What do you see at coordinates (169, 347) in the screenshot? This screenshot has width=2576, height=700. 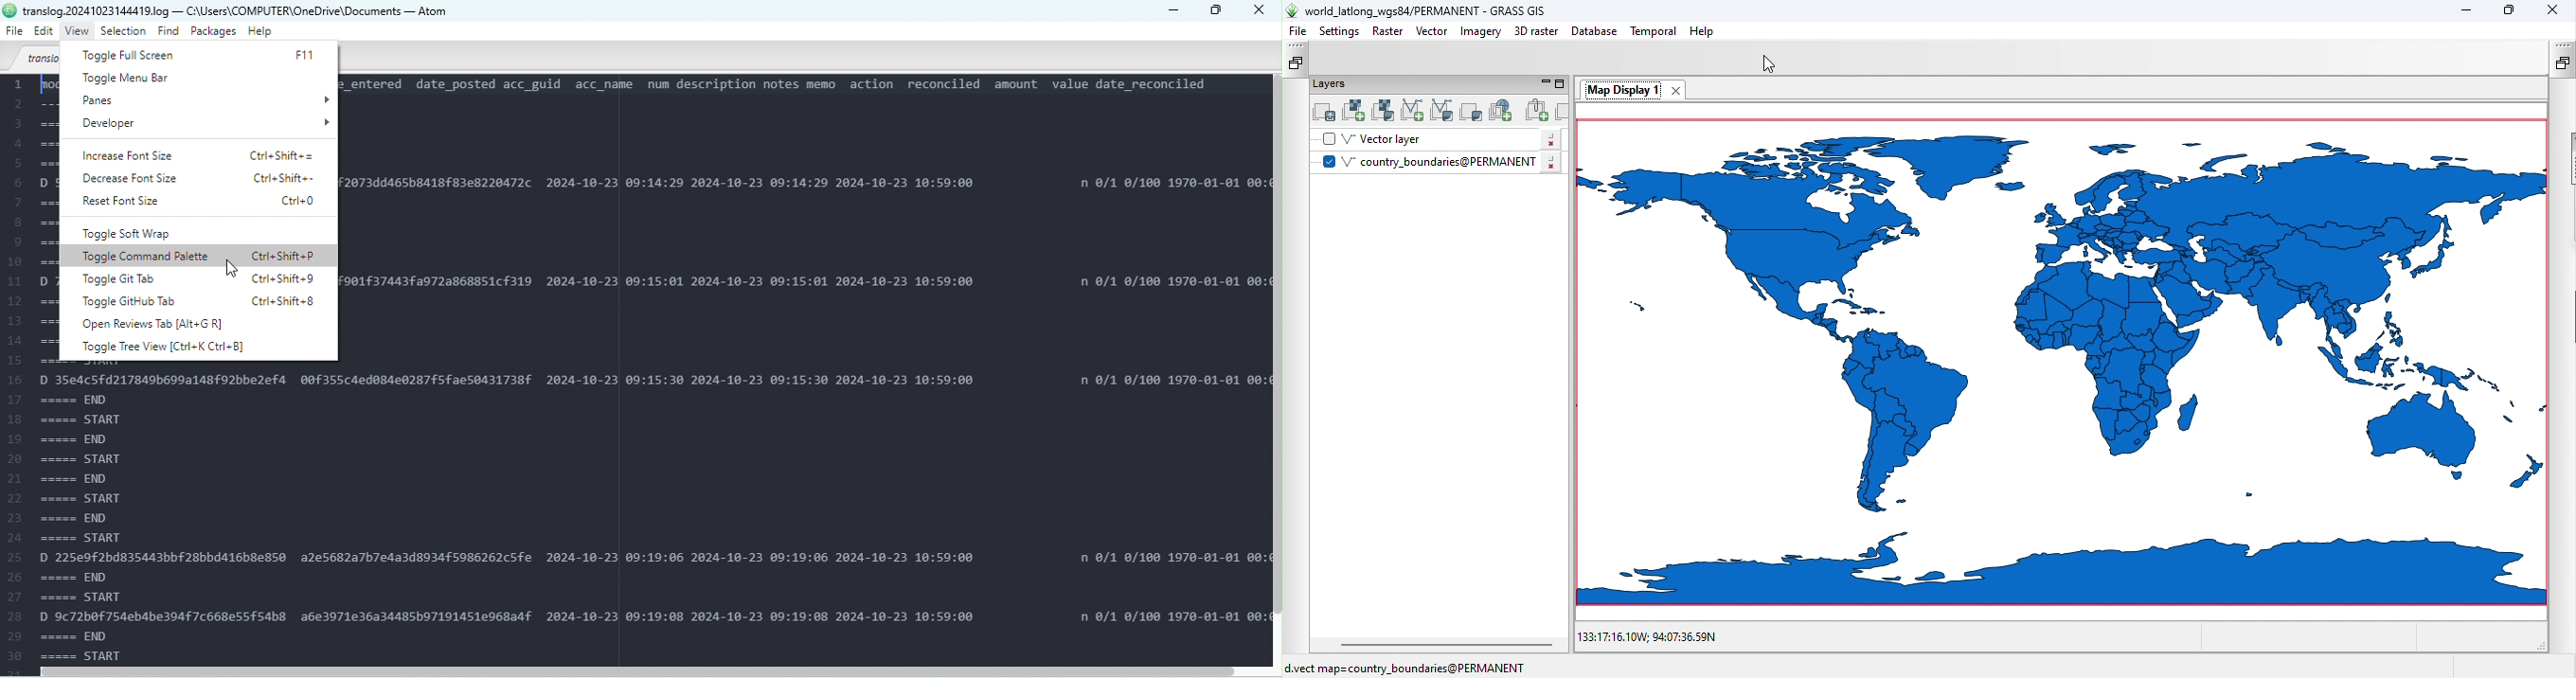 I see `Toggle tree view` at bounding box center [169, 347].